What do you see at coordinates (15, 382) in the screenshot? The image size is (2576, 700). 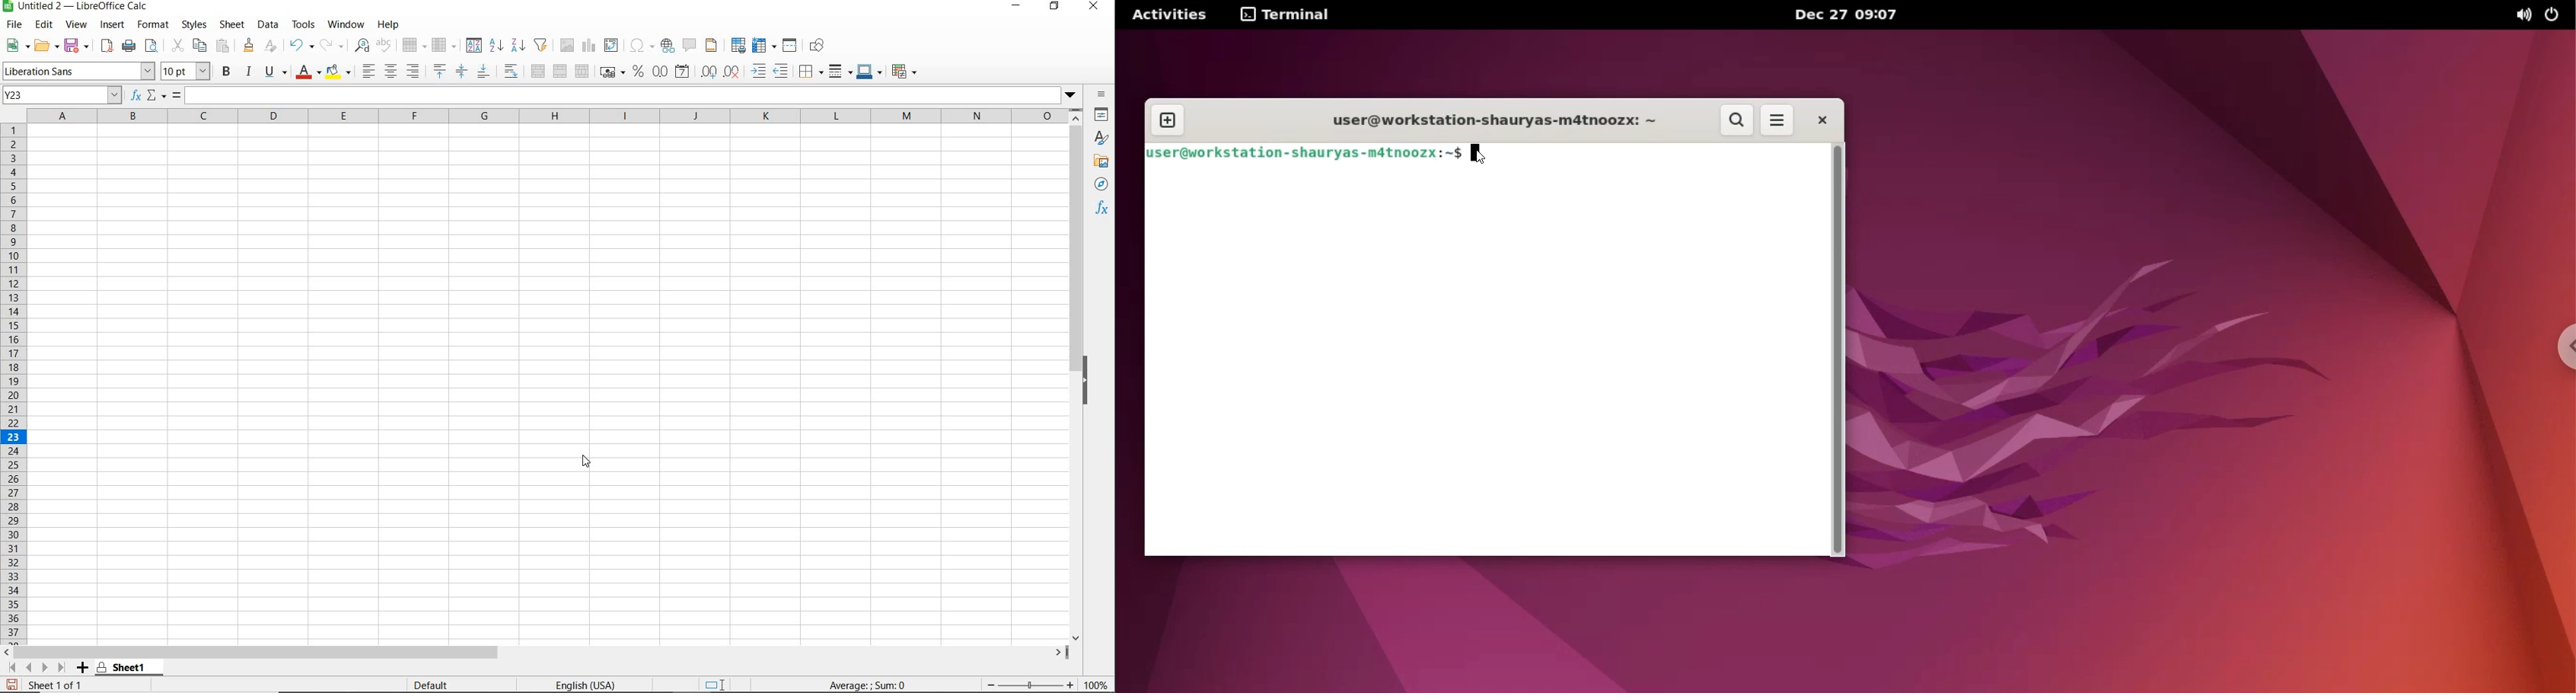 I see `ROWS` at bounding box center [15, 382].